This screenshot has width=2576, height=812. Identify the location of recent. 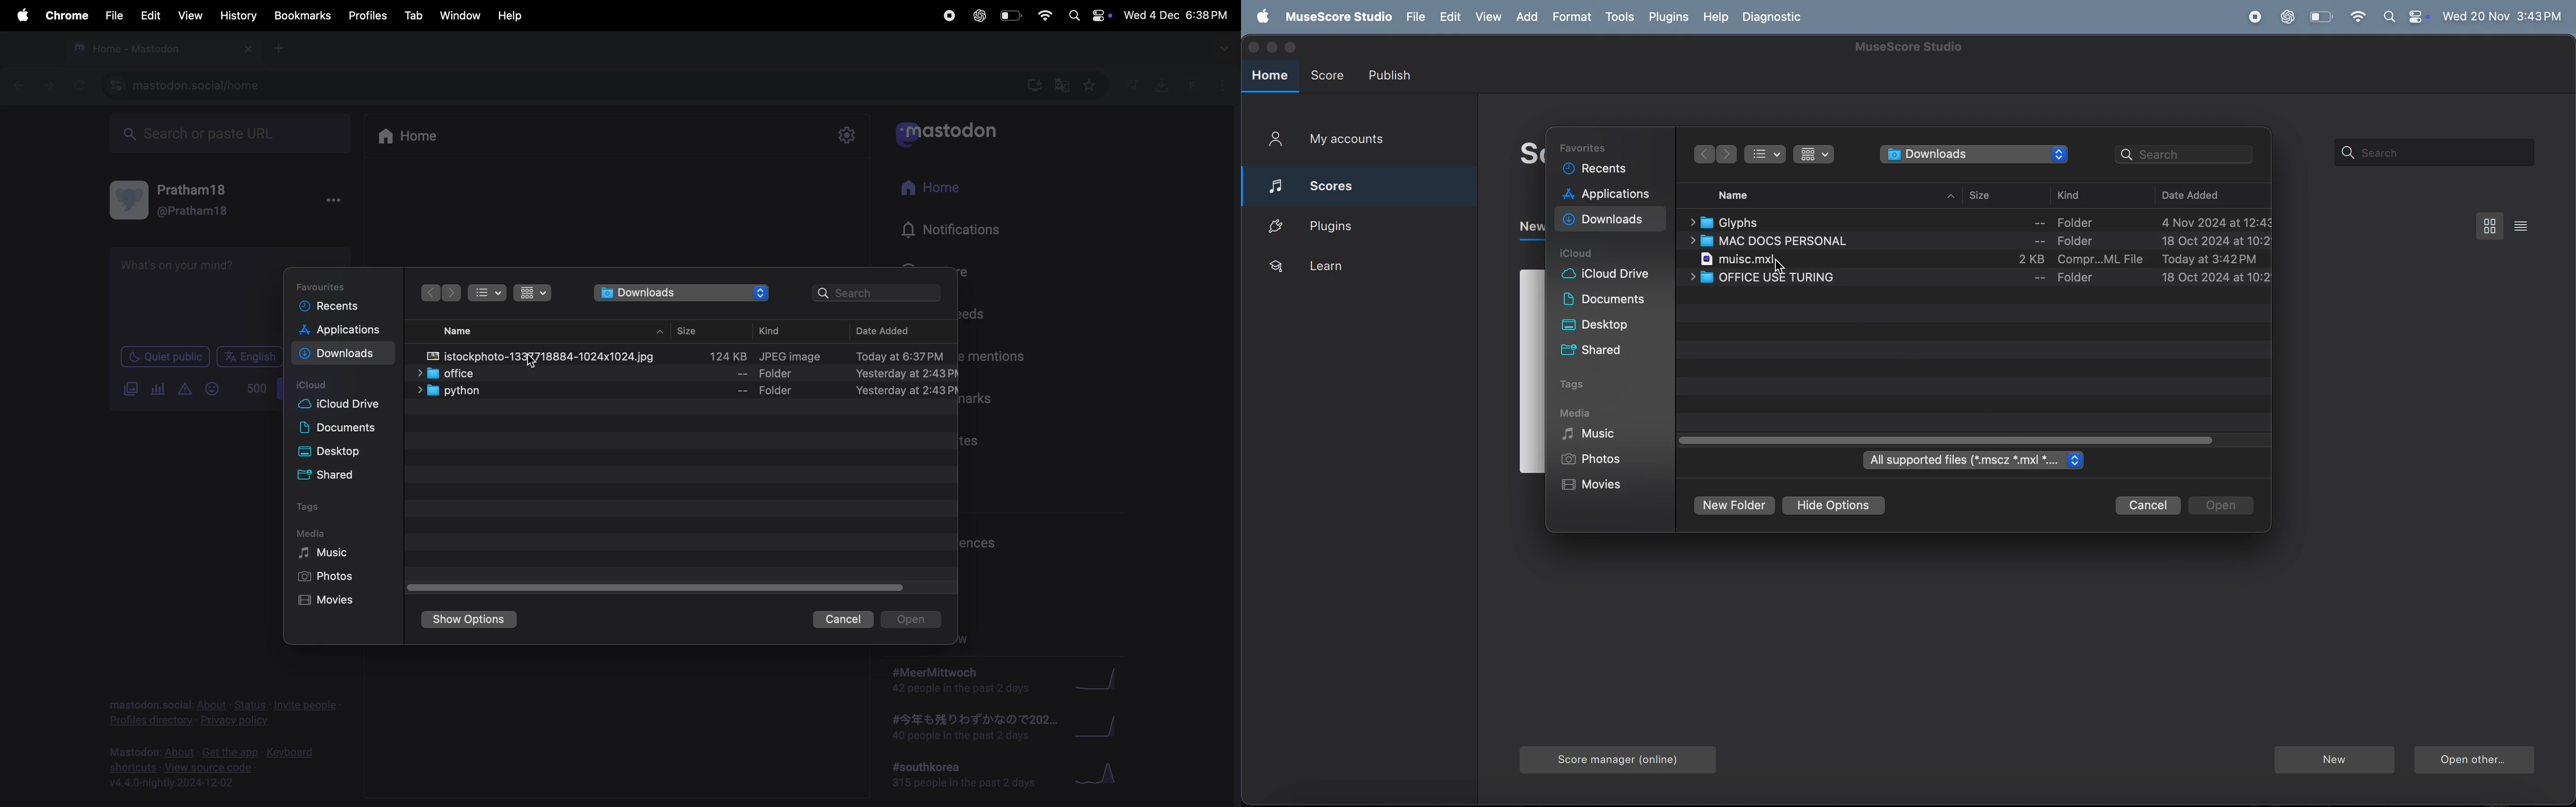
(1596, 169).